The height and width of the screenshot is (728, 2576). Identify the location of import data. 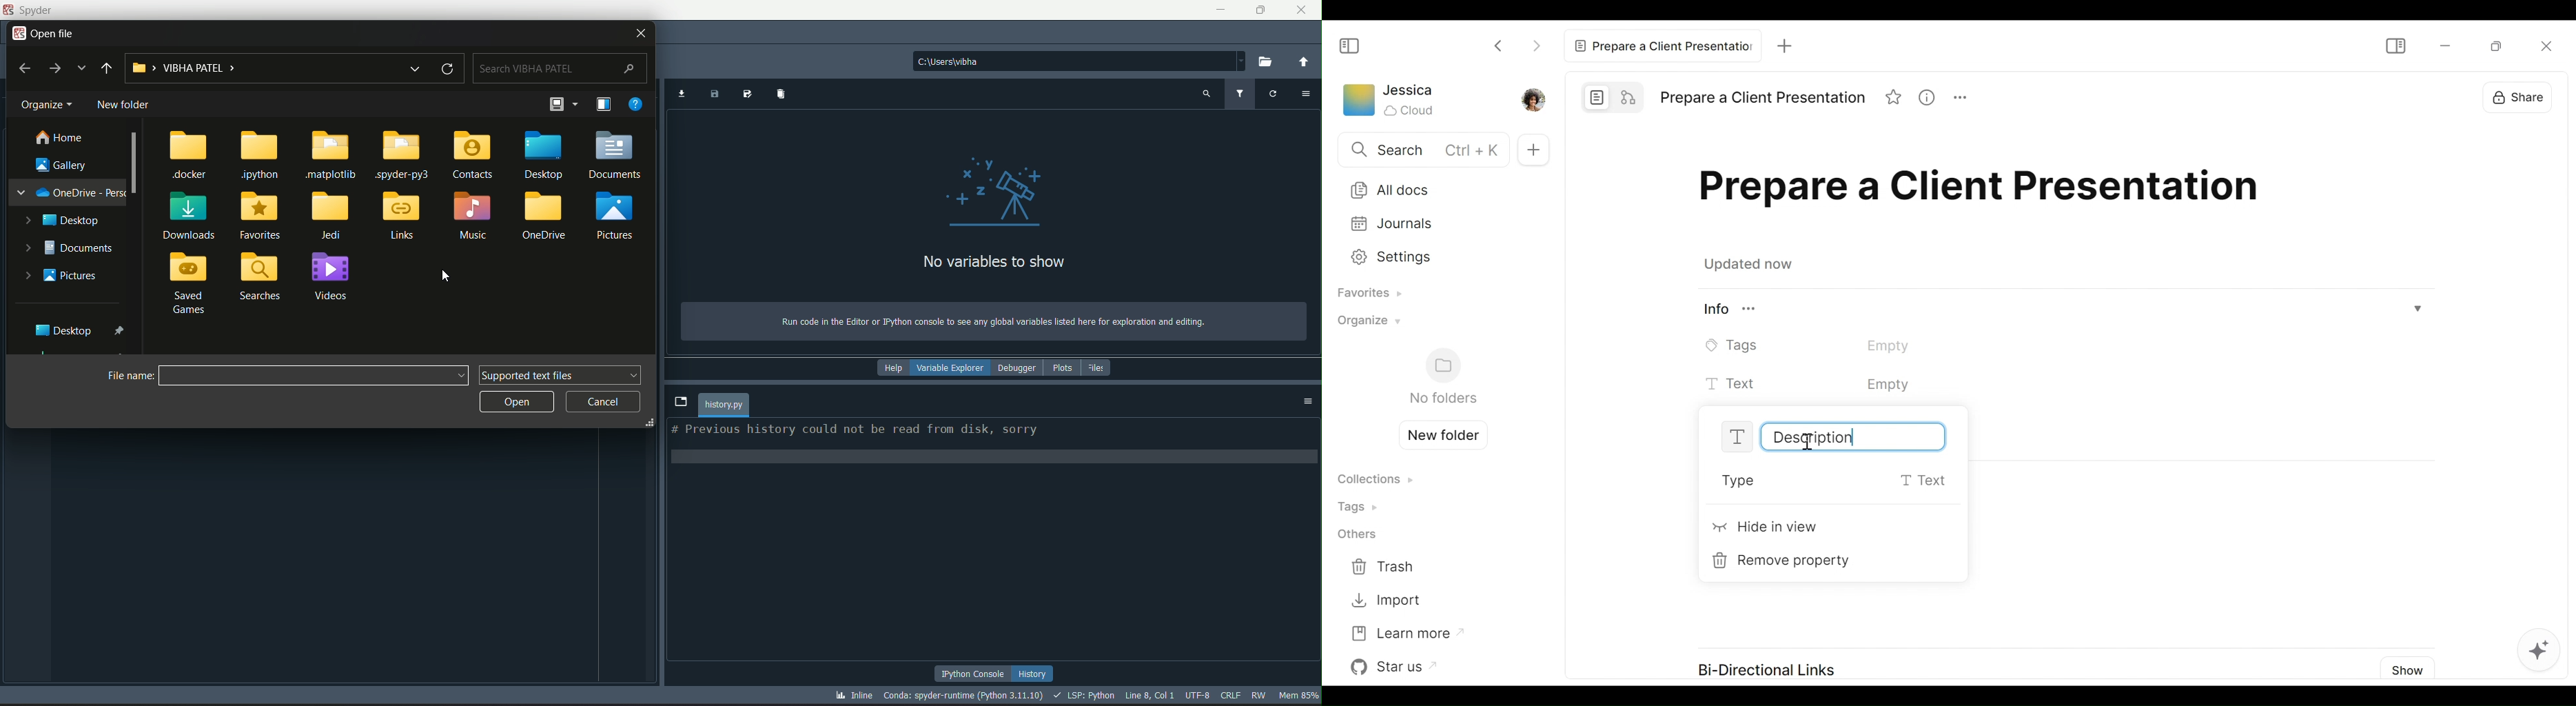
(681, 95).